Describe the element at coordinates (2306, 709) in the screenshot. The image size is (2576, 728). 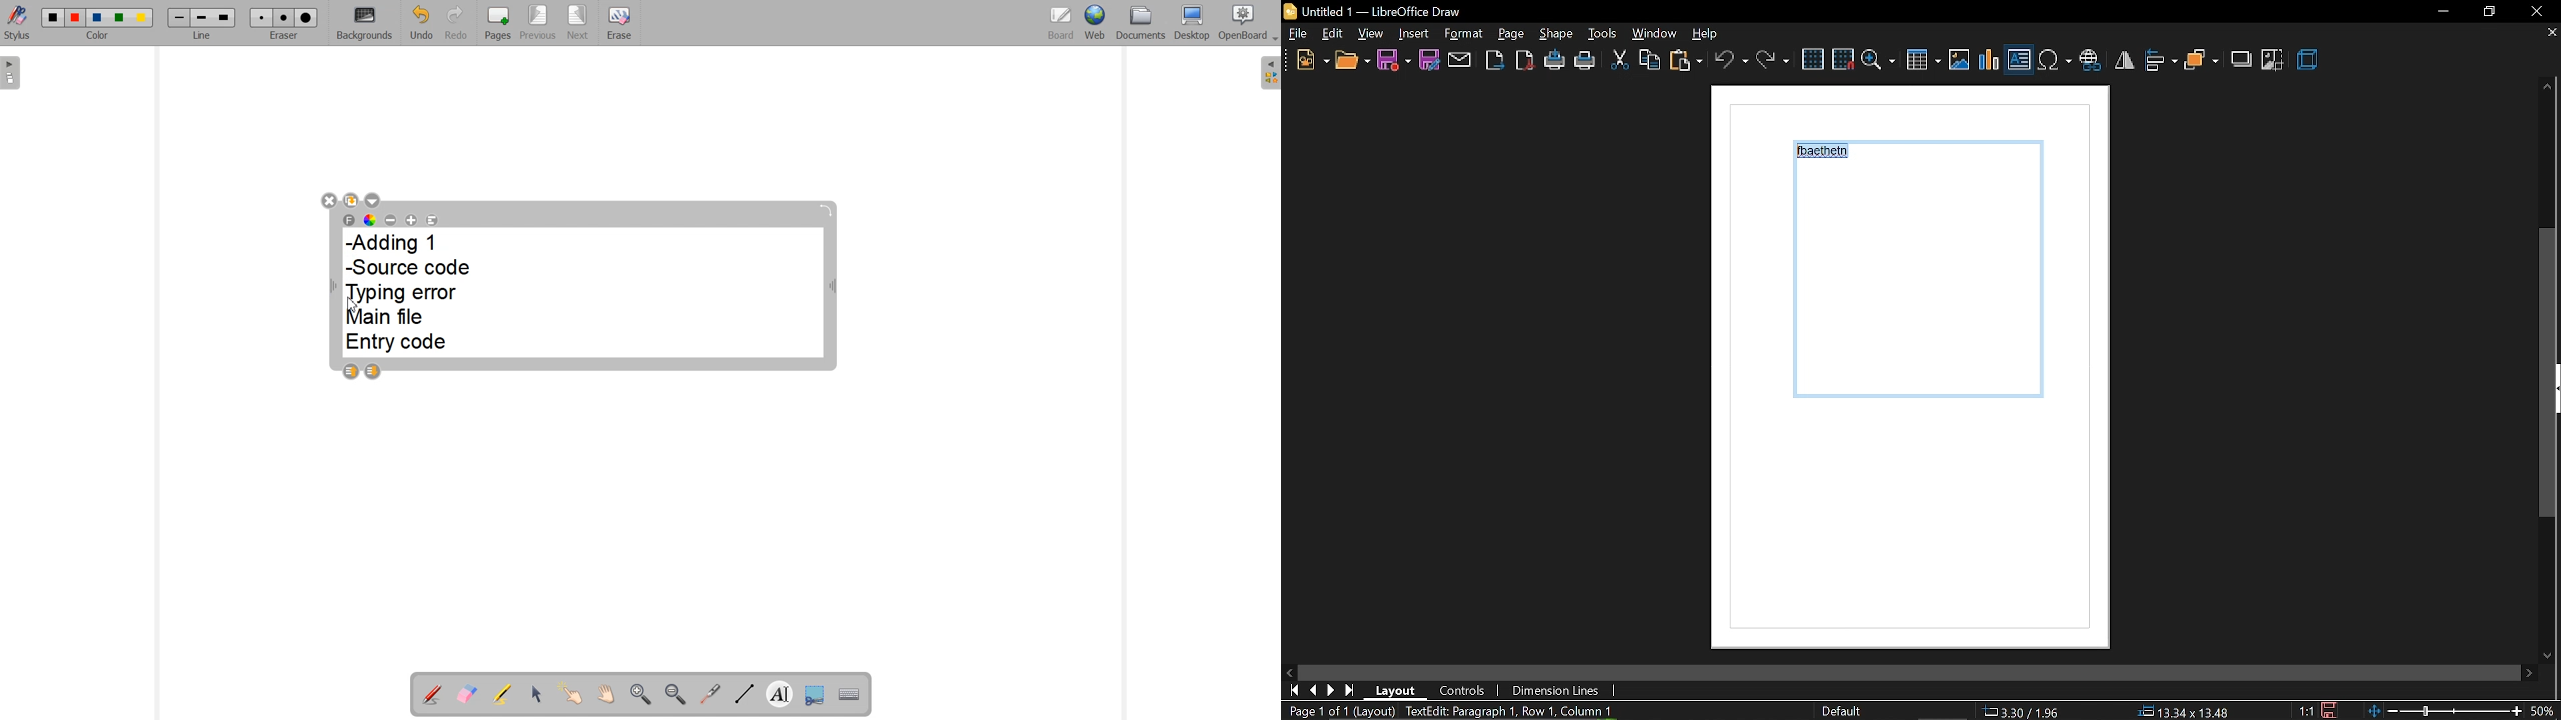
I see `scaling factor (1:1)` at that location.